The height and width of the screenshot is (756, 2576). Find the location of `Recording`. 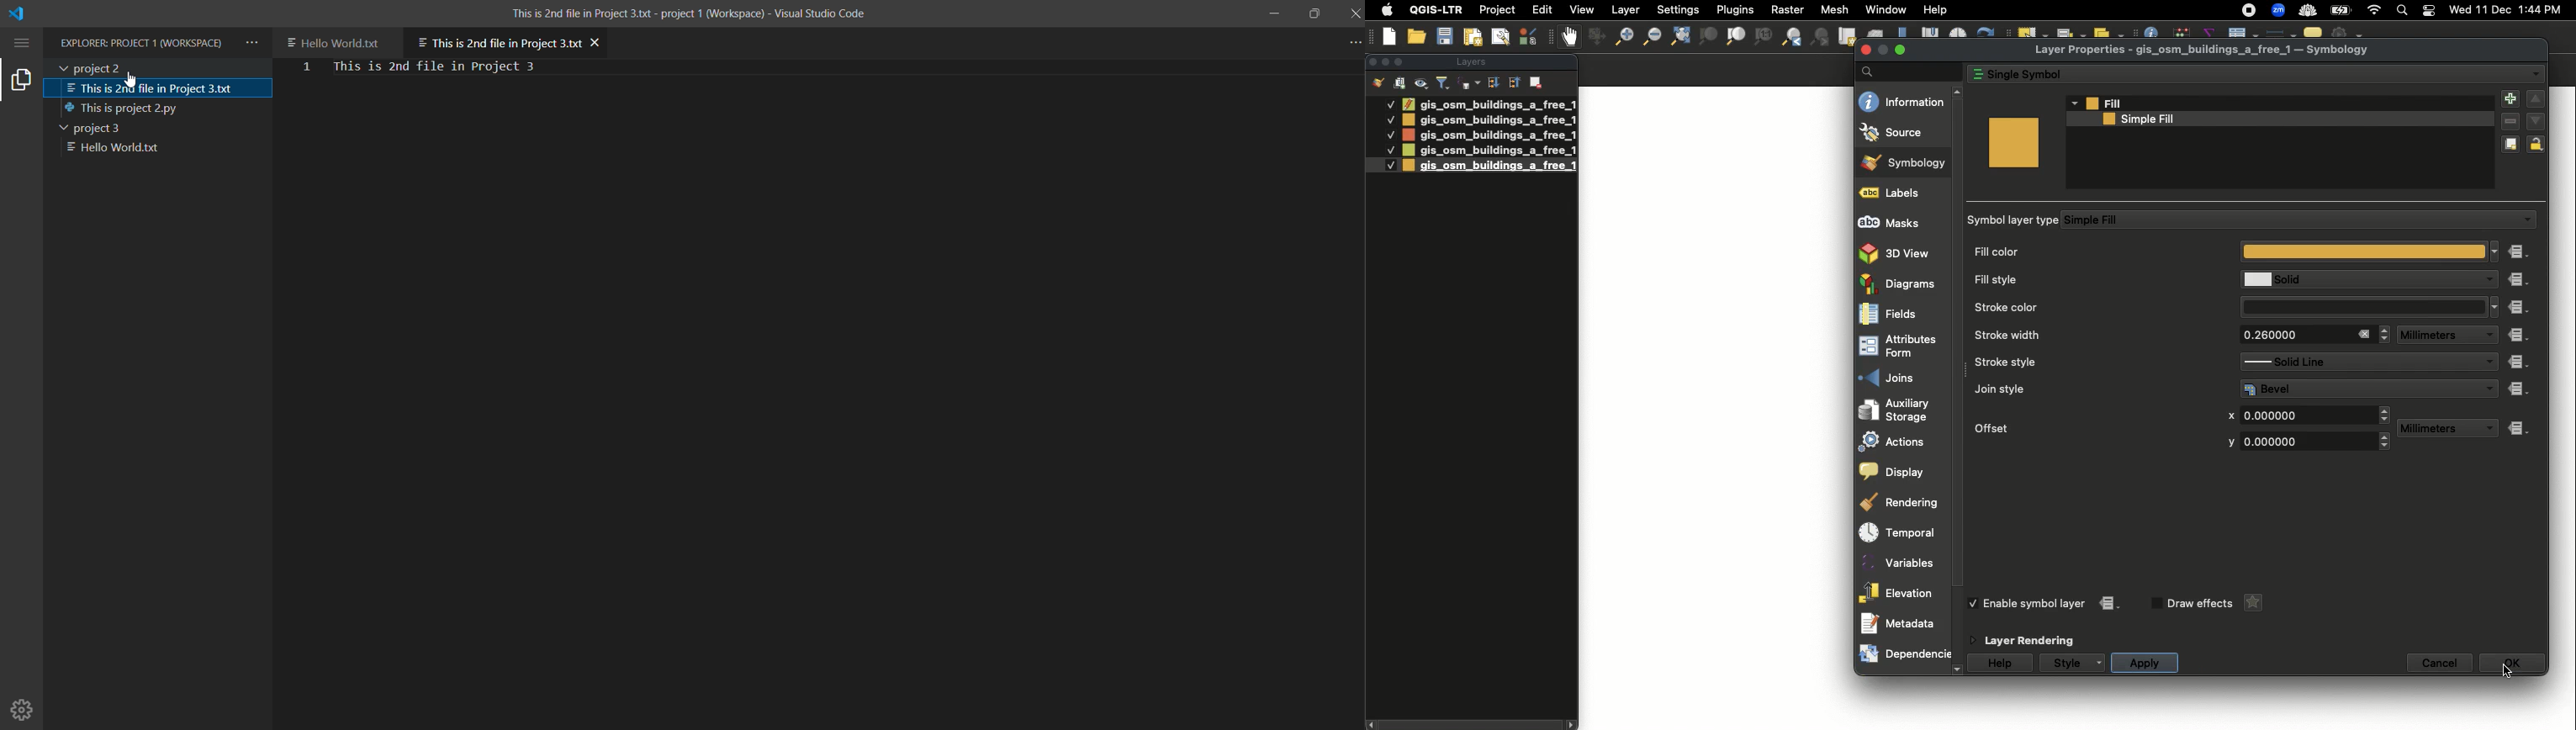

Recording is located at coordinates (2249, 11).